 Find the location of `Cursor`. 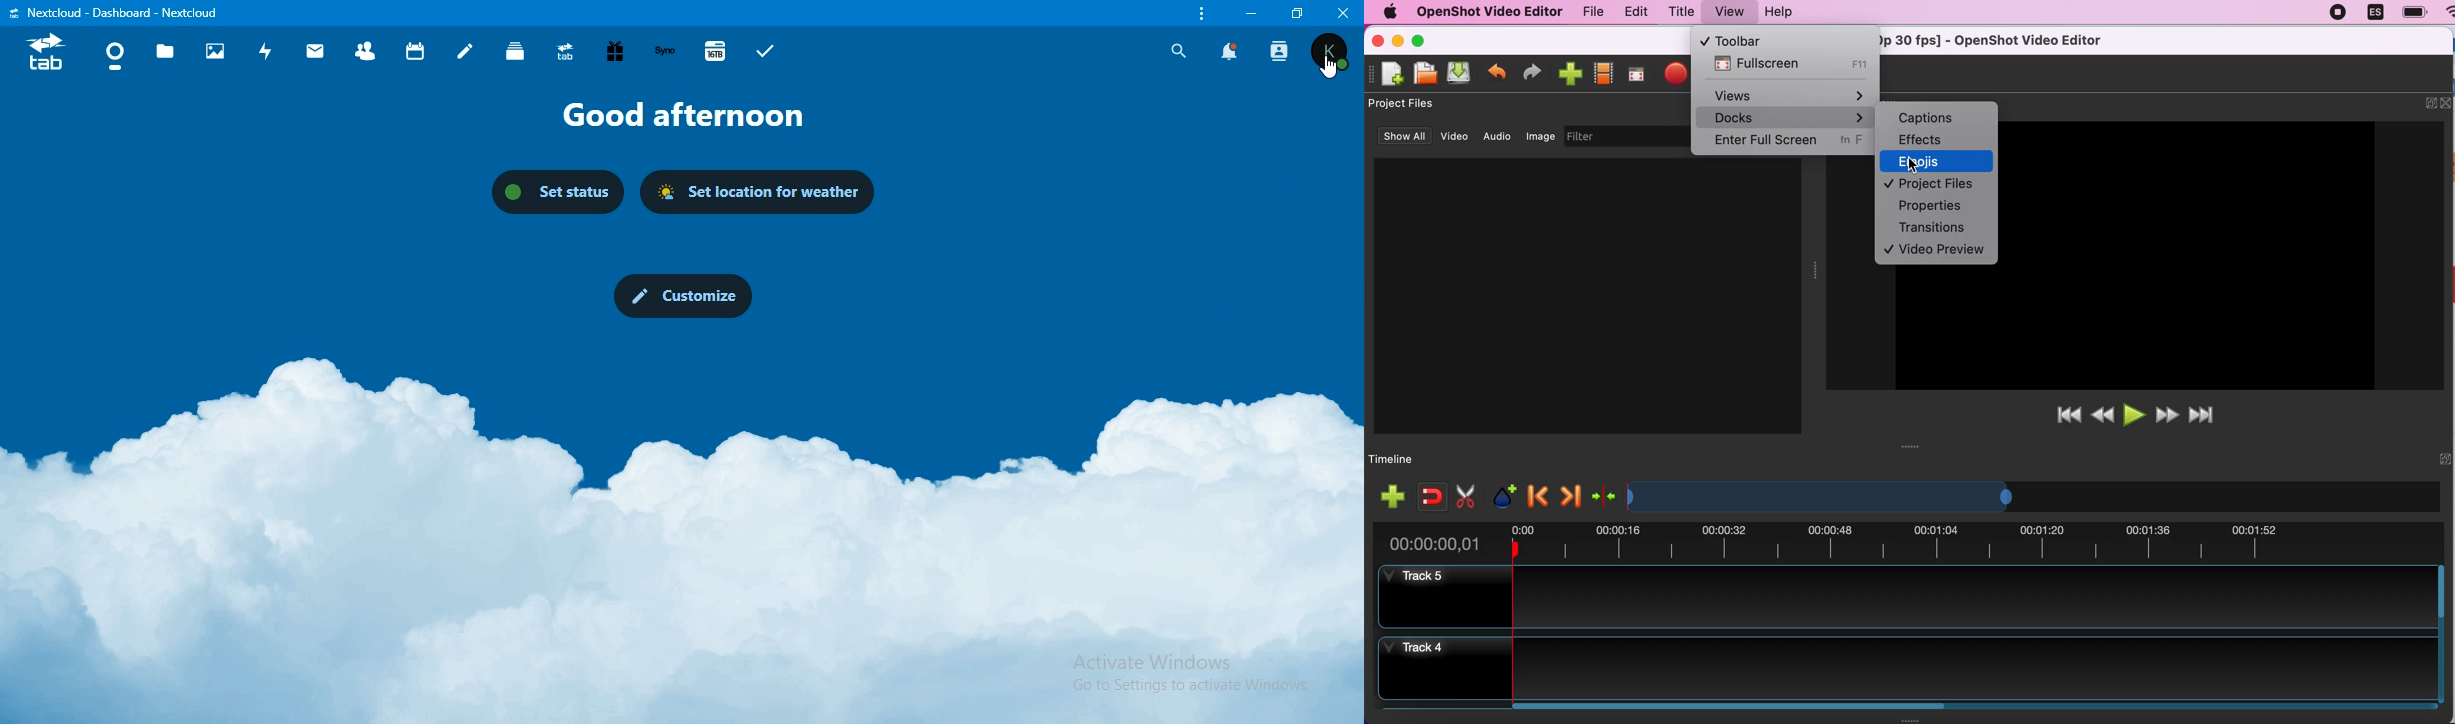

Cursor is located at coordinates (1325, 72).